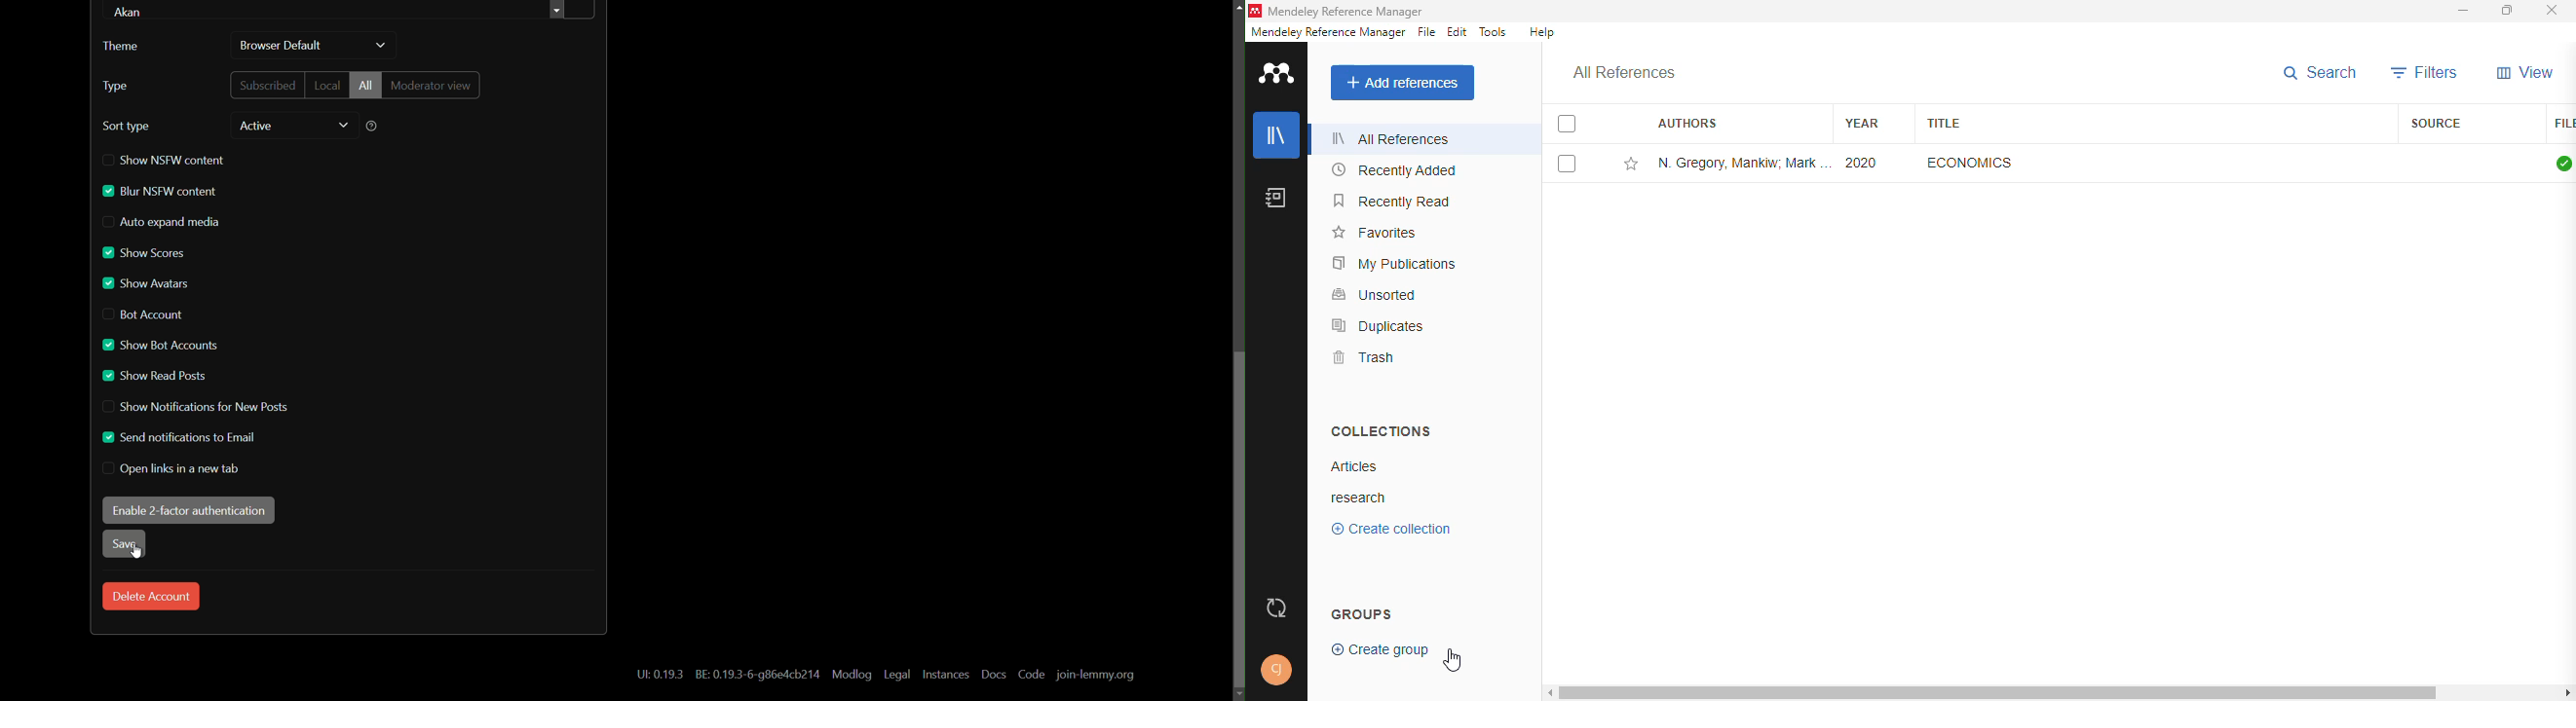 The width and height of the screenshot is (2576, 728). I want to click on akan, so click(132, 10).